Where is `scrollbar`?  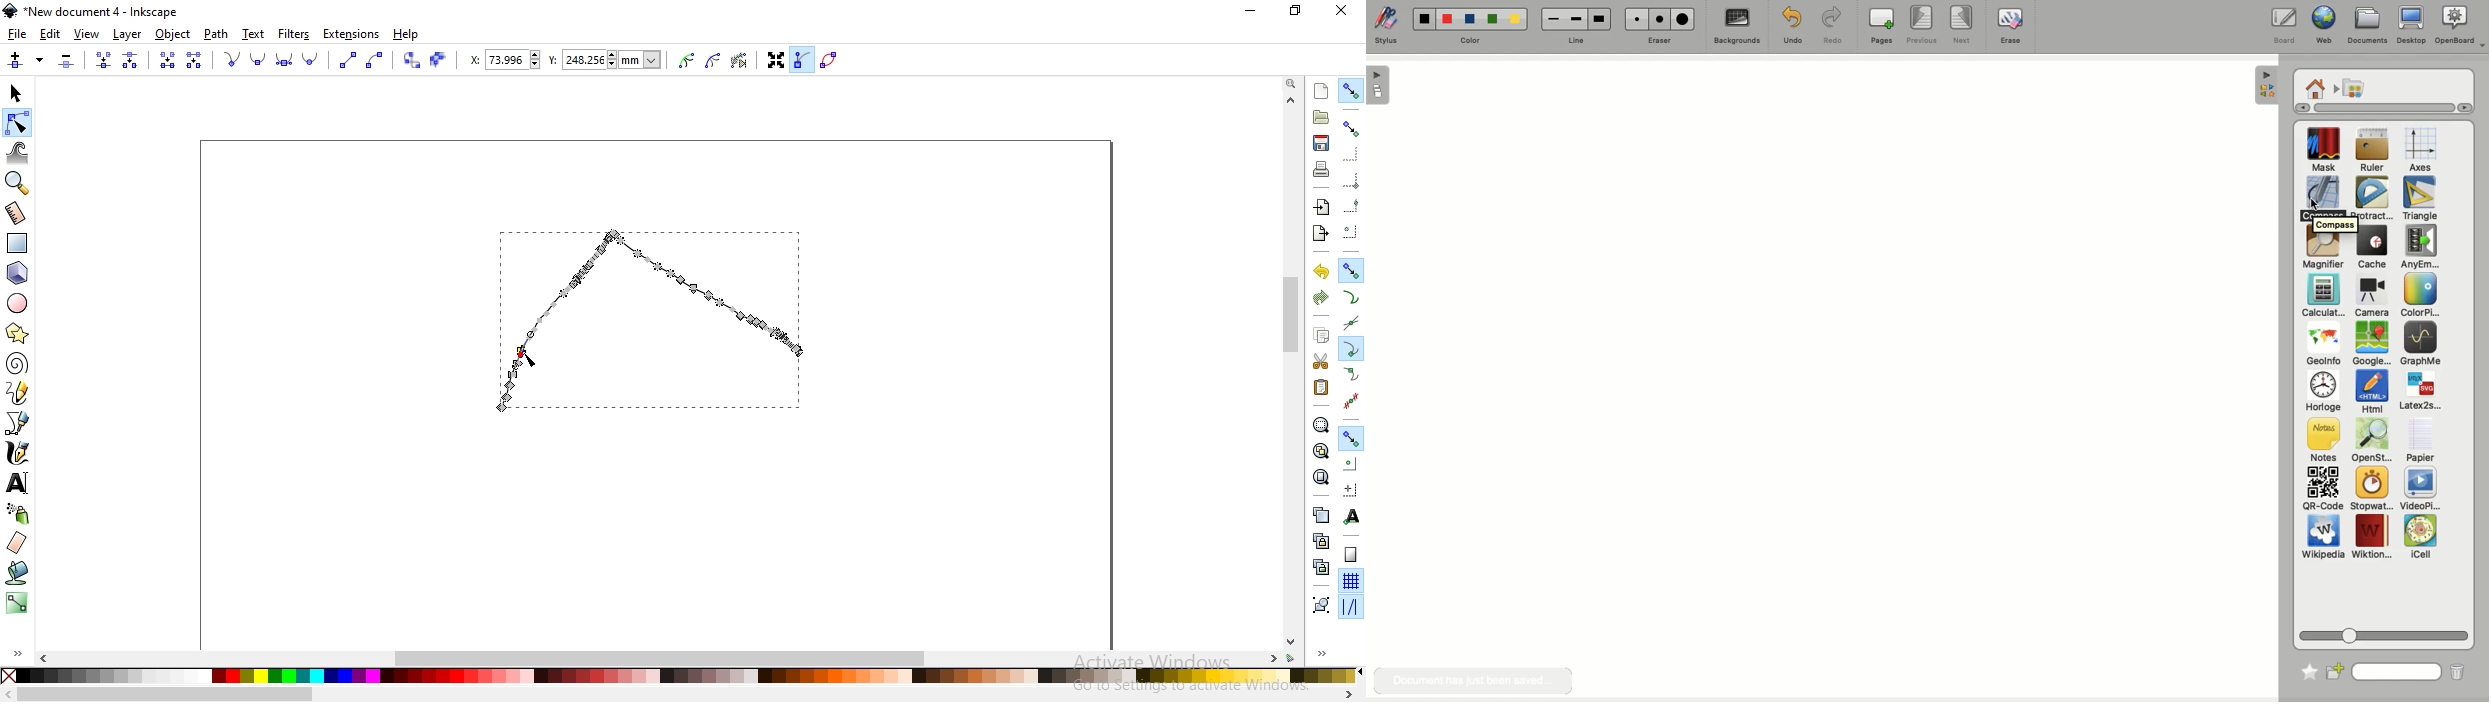 scrollbar is located at coordinates (1293, 317).